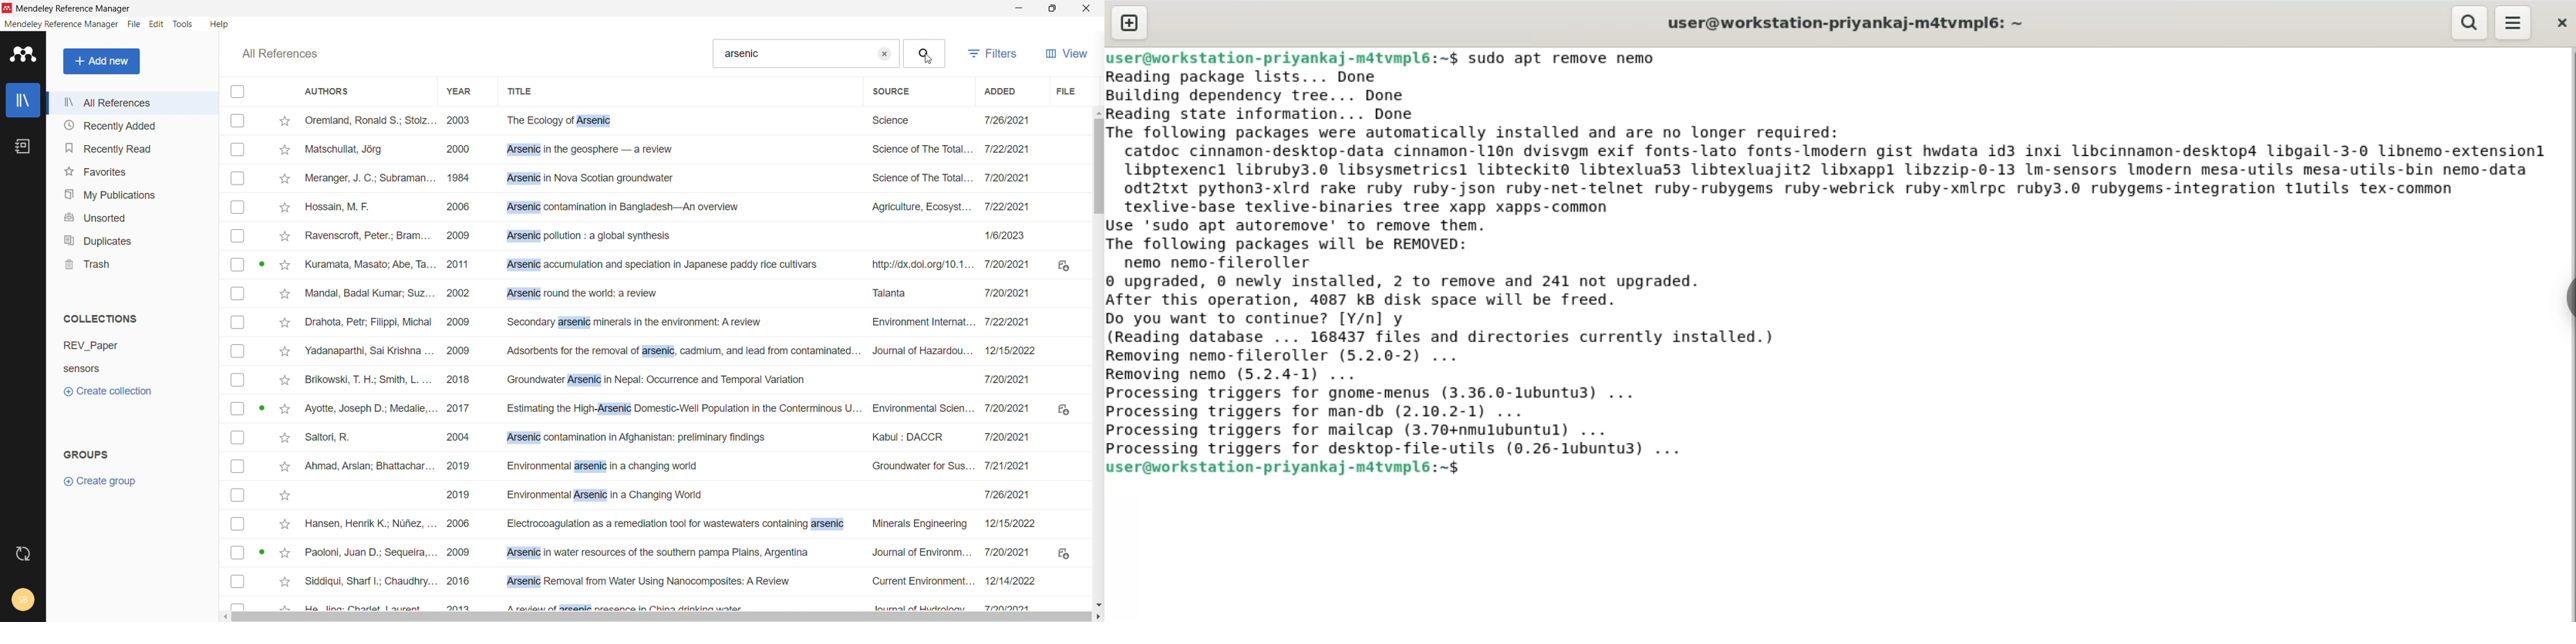 Image resolution: width=2576 pixels, height=644 pixels. I want to click on Checkbox, so click(236, 438).